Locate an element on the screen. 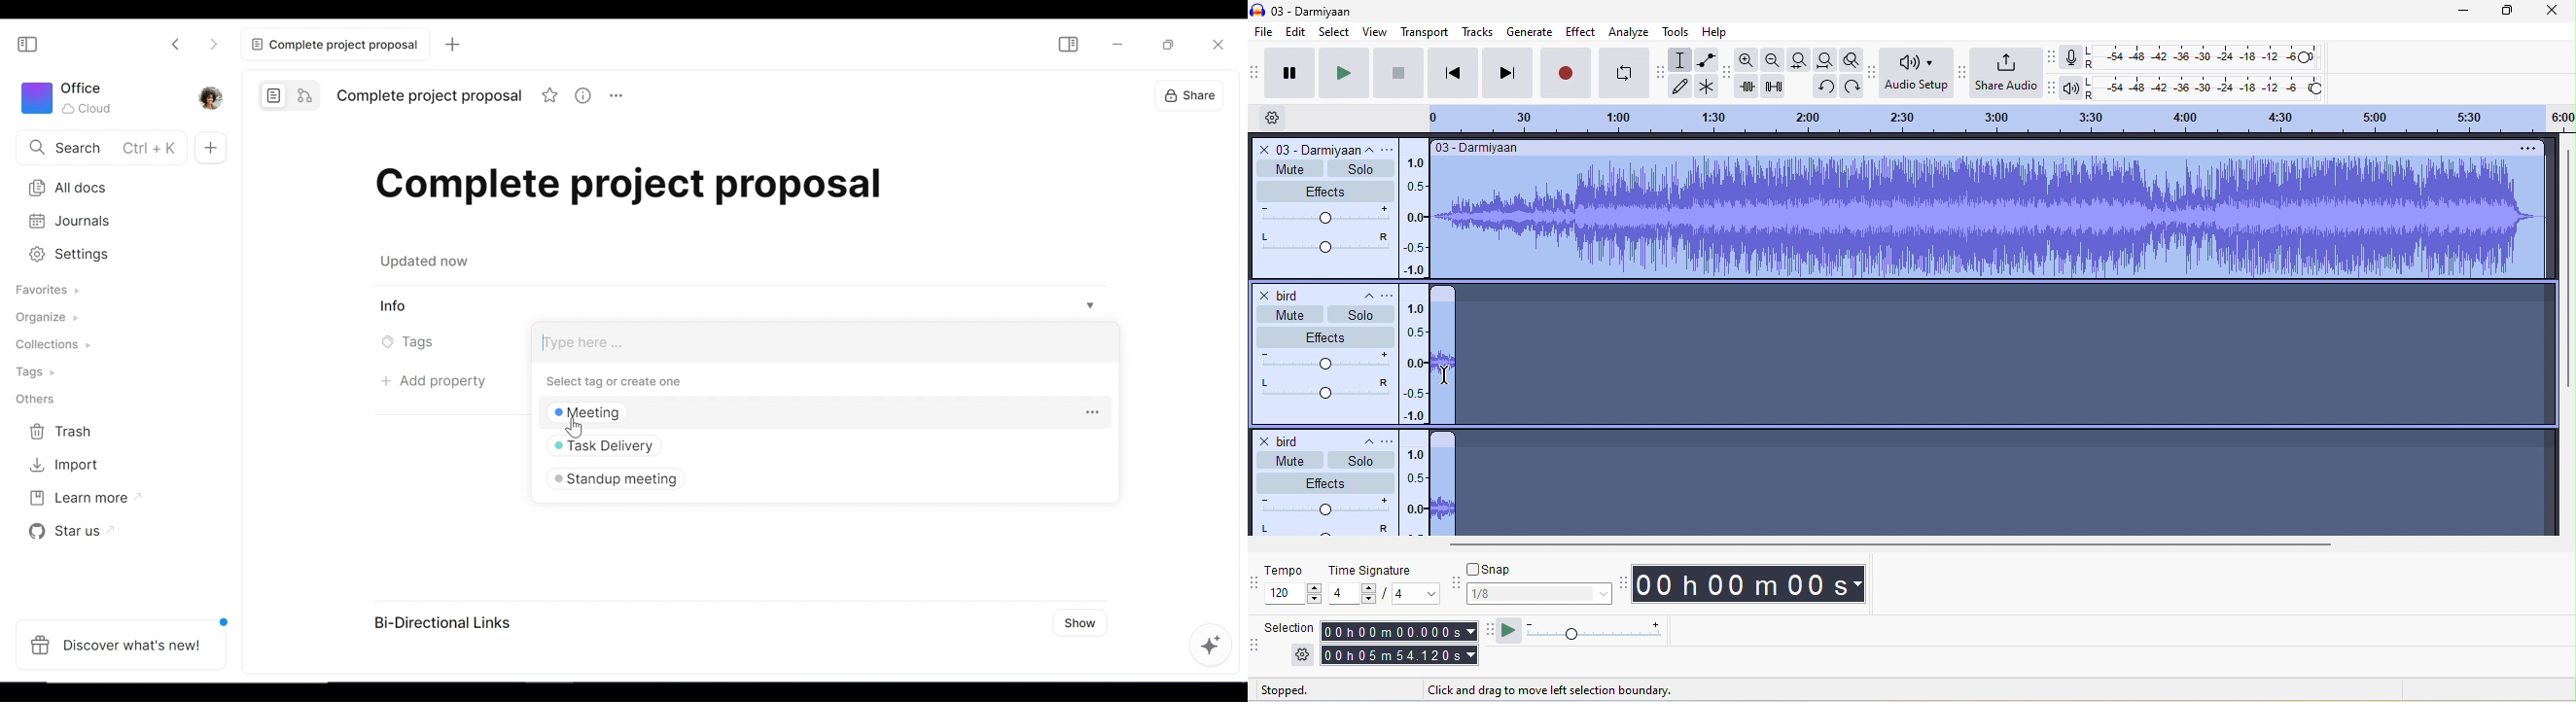 This screenshot has width=2576, height=728. vertical scroll bar is located at coordinates (2565, 272).